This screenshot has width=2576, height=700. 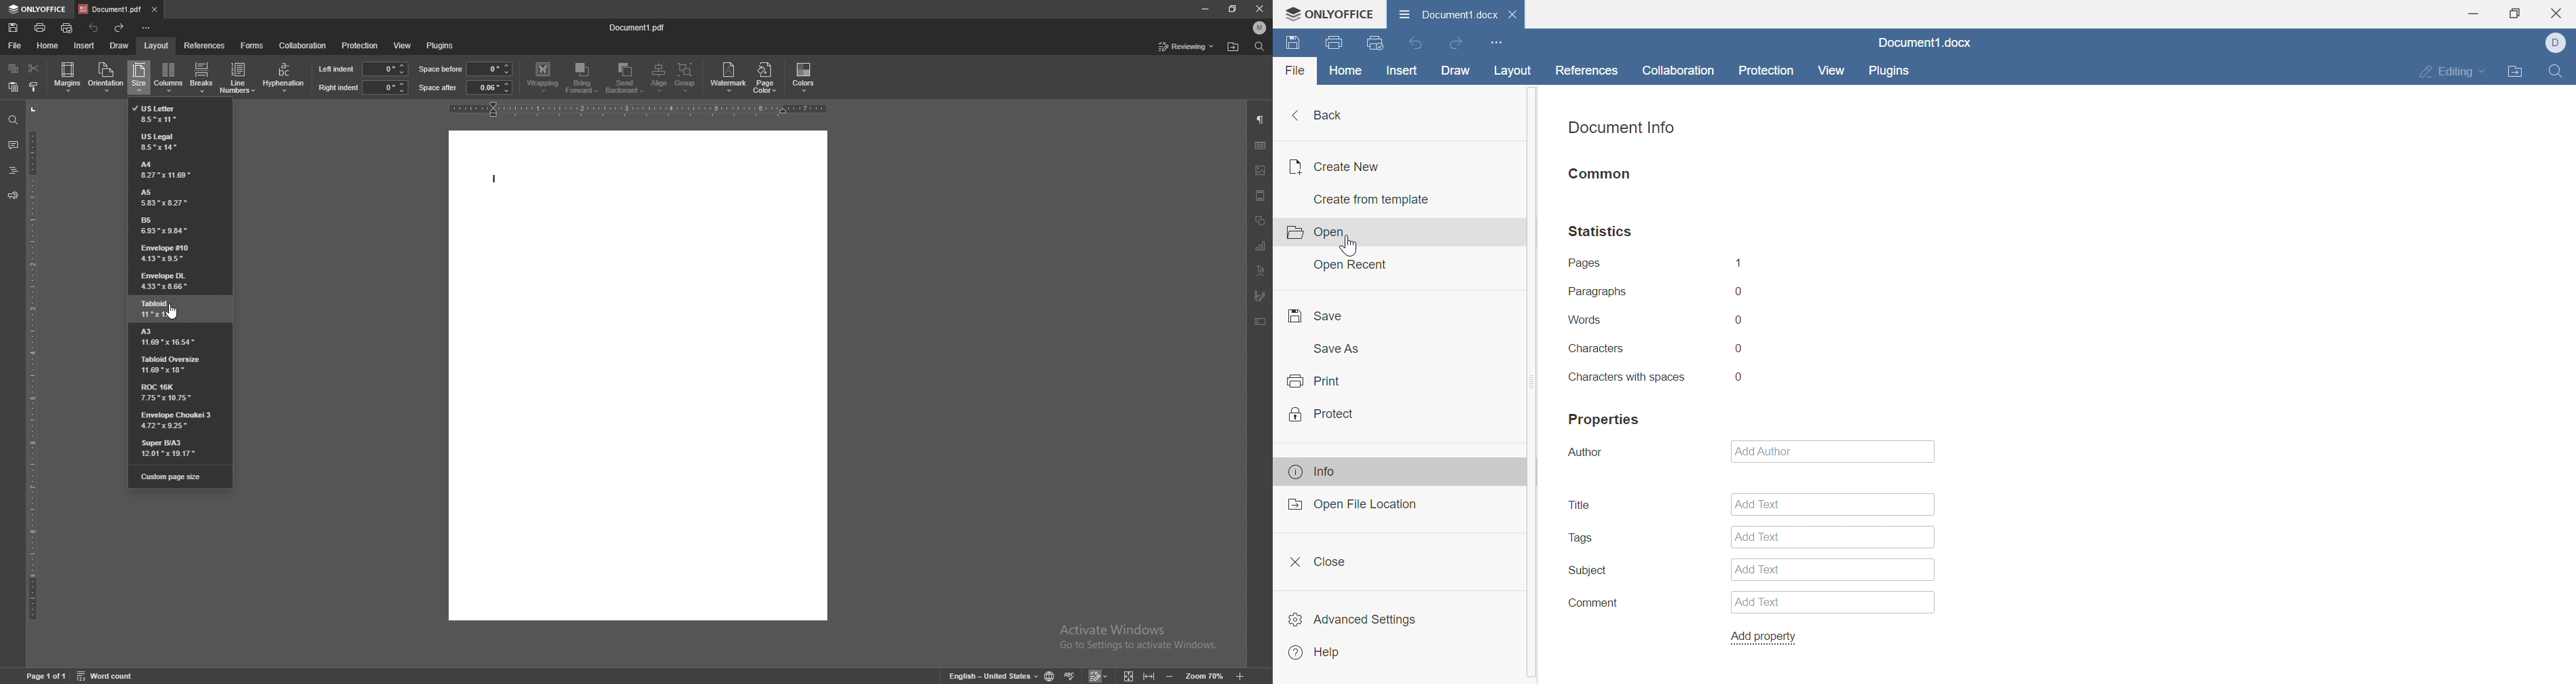 What do you see at coordinates (1583, 263) in the screenshot?
I see `pages` at bounding box center [1583, 263].